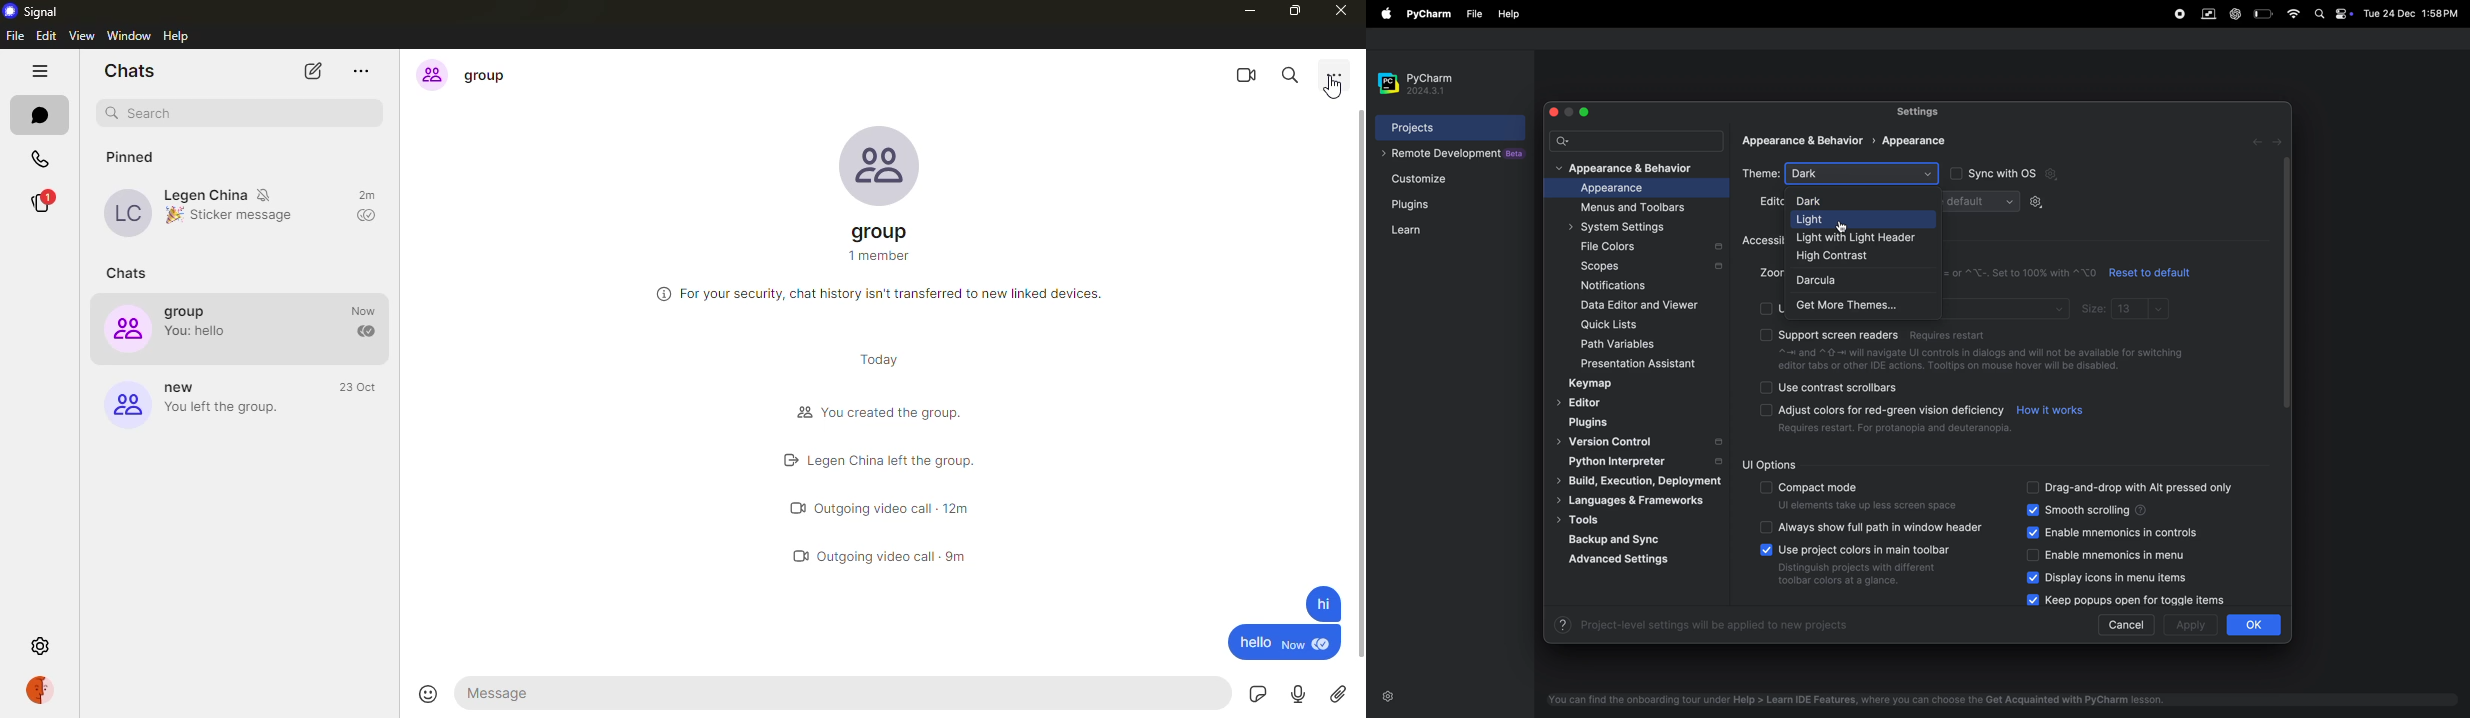  I want to click on battery, so click(2263, 14).